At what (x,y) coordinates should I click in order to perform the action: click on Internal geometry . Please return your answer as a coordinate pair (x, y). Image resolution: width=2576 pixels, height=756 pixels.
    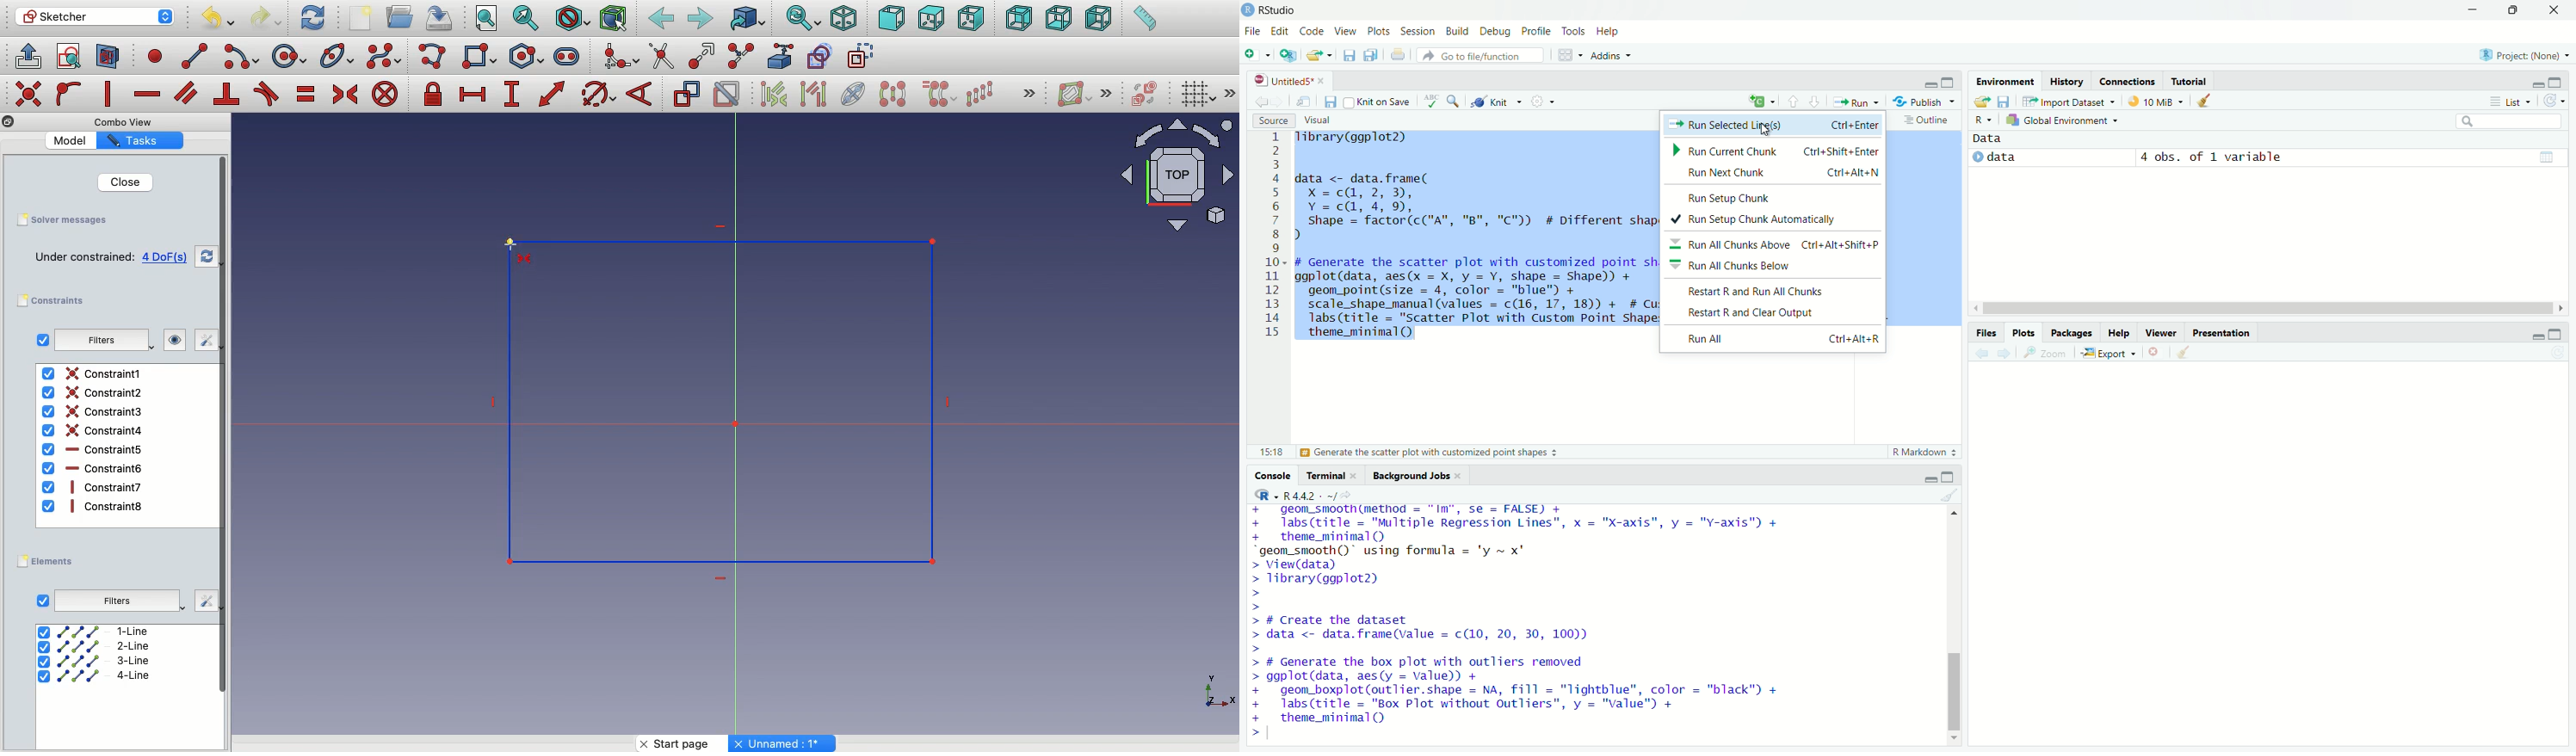
    Looking at the image, I should click on (854, 92).